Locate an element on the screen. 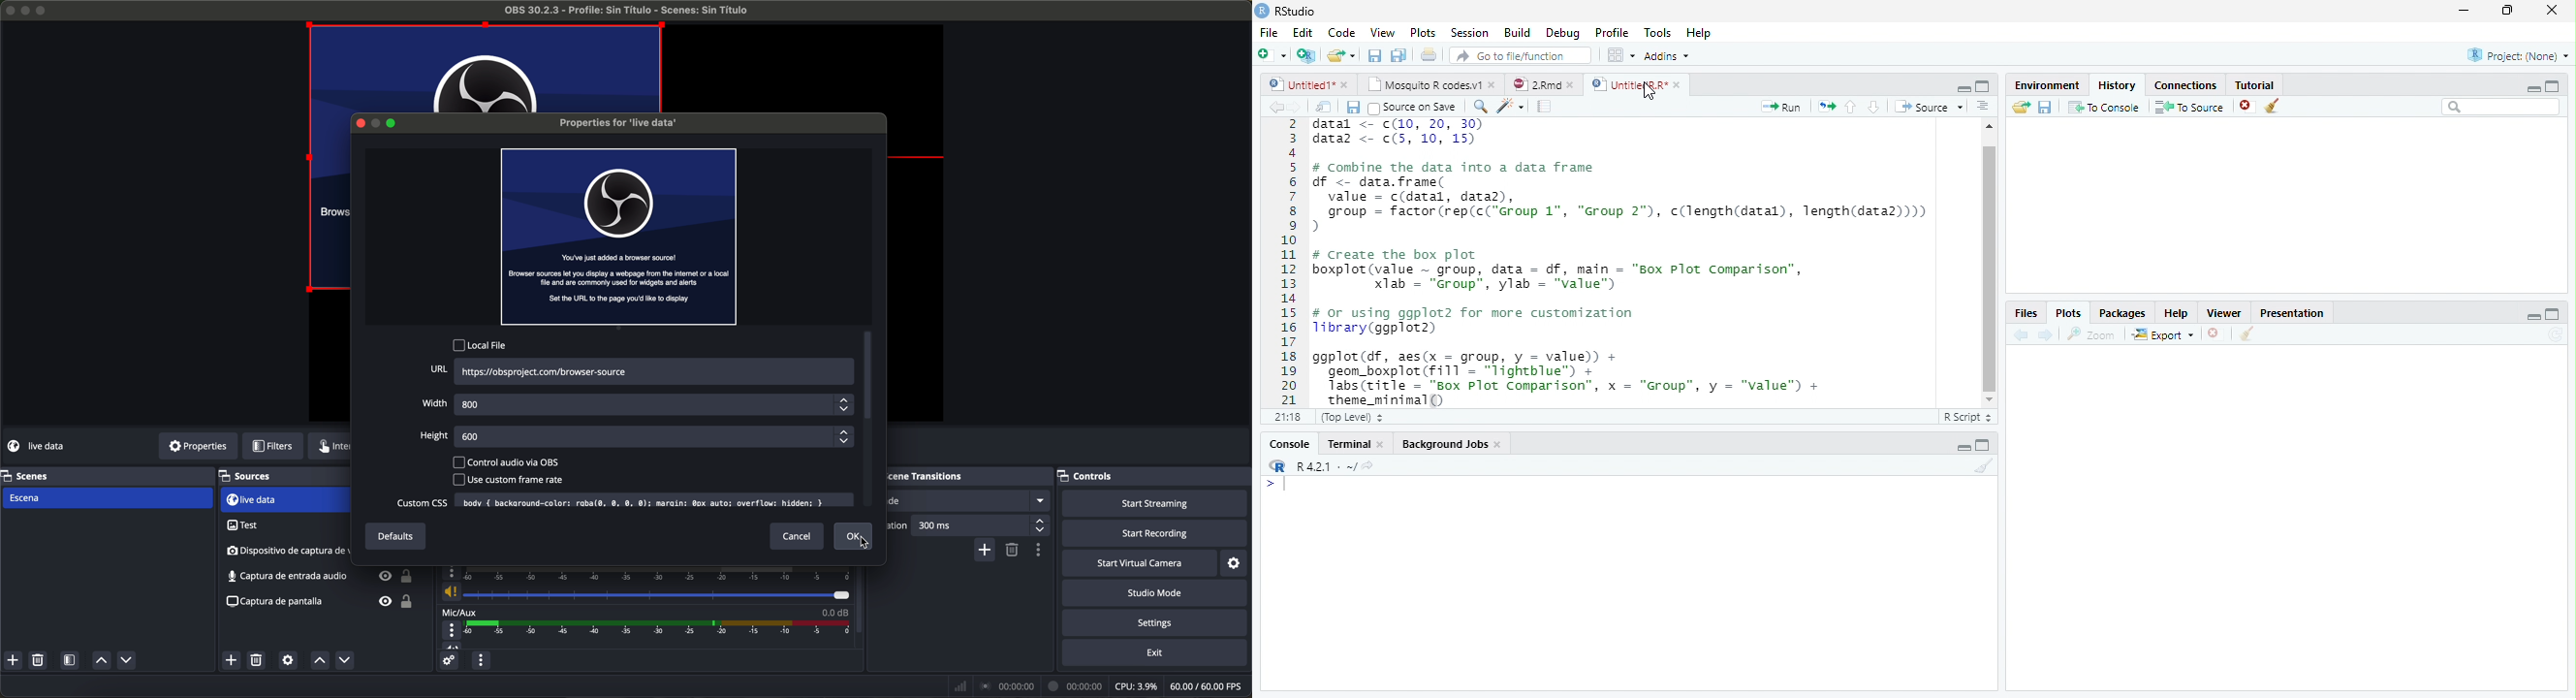 Image resolution: width=2576 pixels, height=700 pixels. Show document outline is located at coordinates (1983, 106).